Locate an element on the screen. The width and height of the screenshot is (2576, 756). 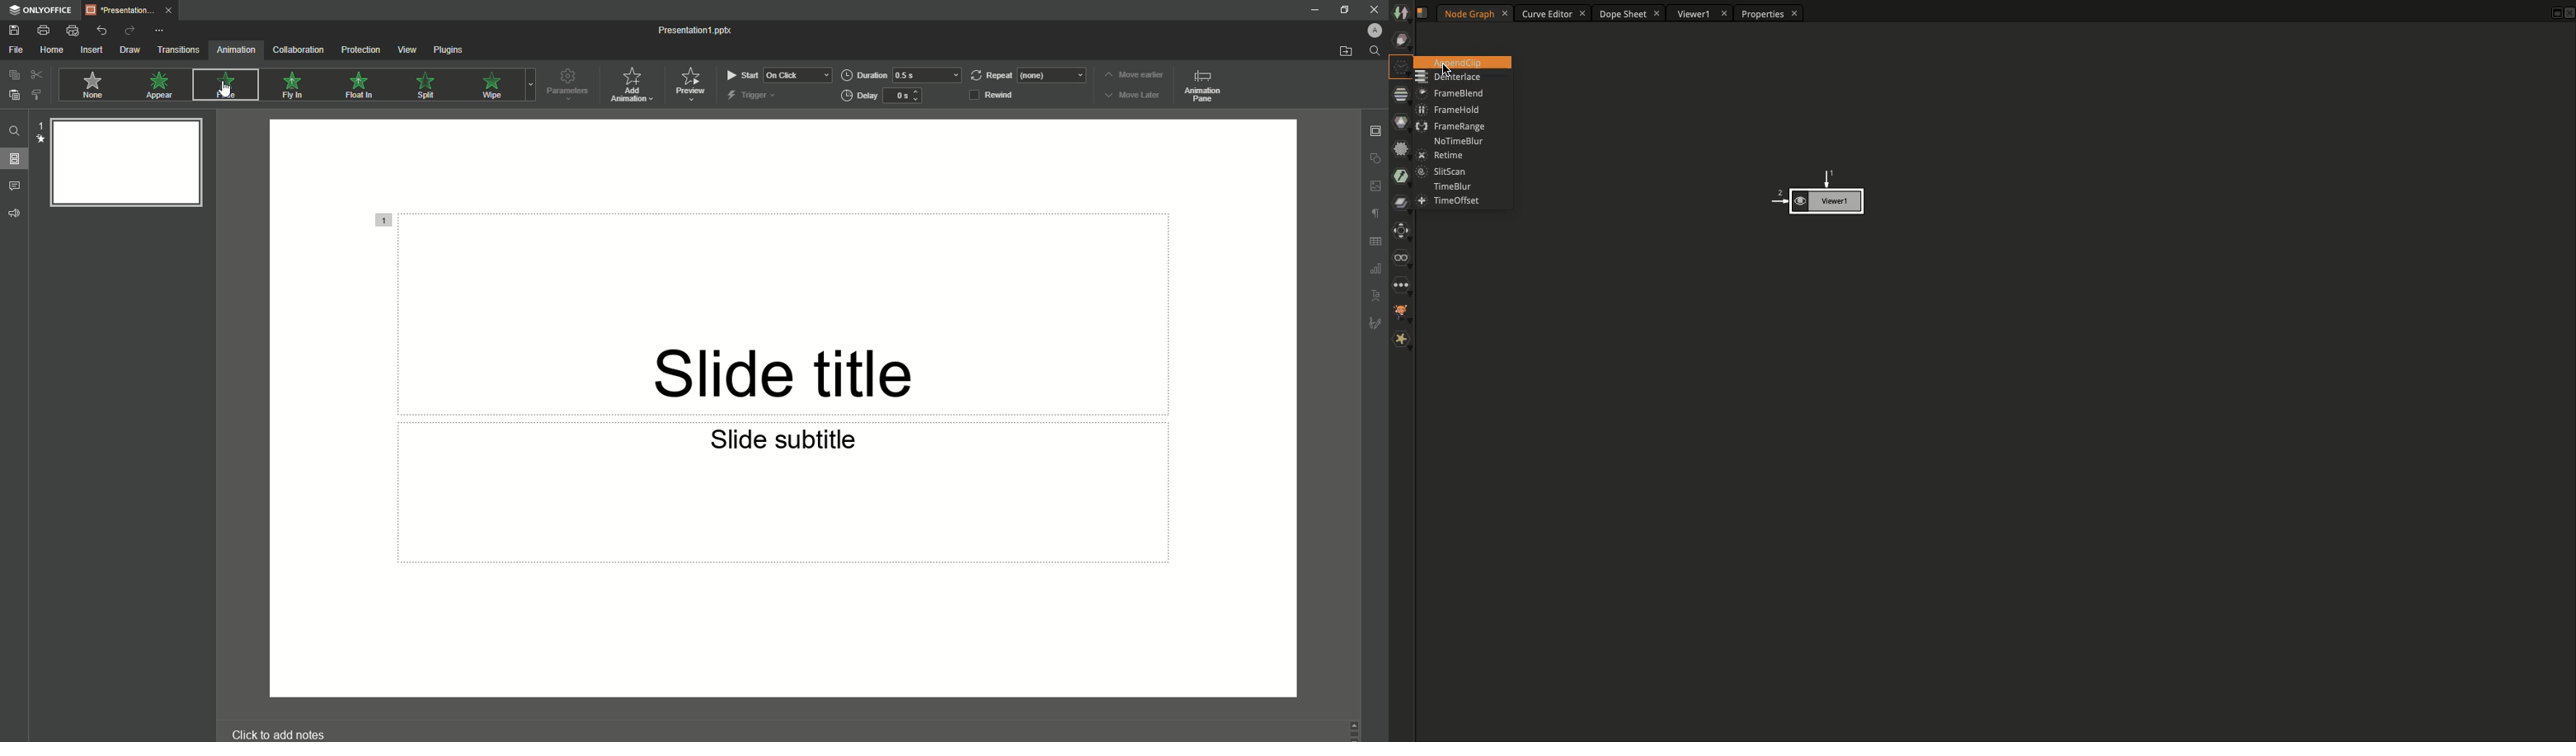
Trigger is located at coordinates (753, 95).